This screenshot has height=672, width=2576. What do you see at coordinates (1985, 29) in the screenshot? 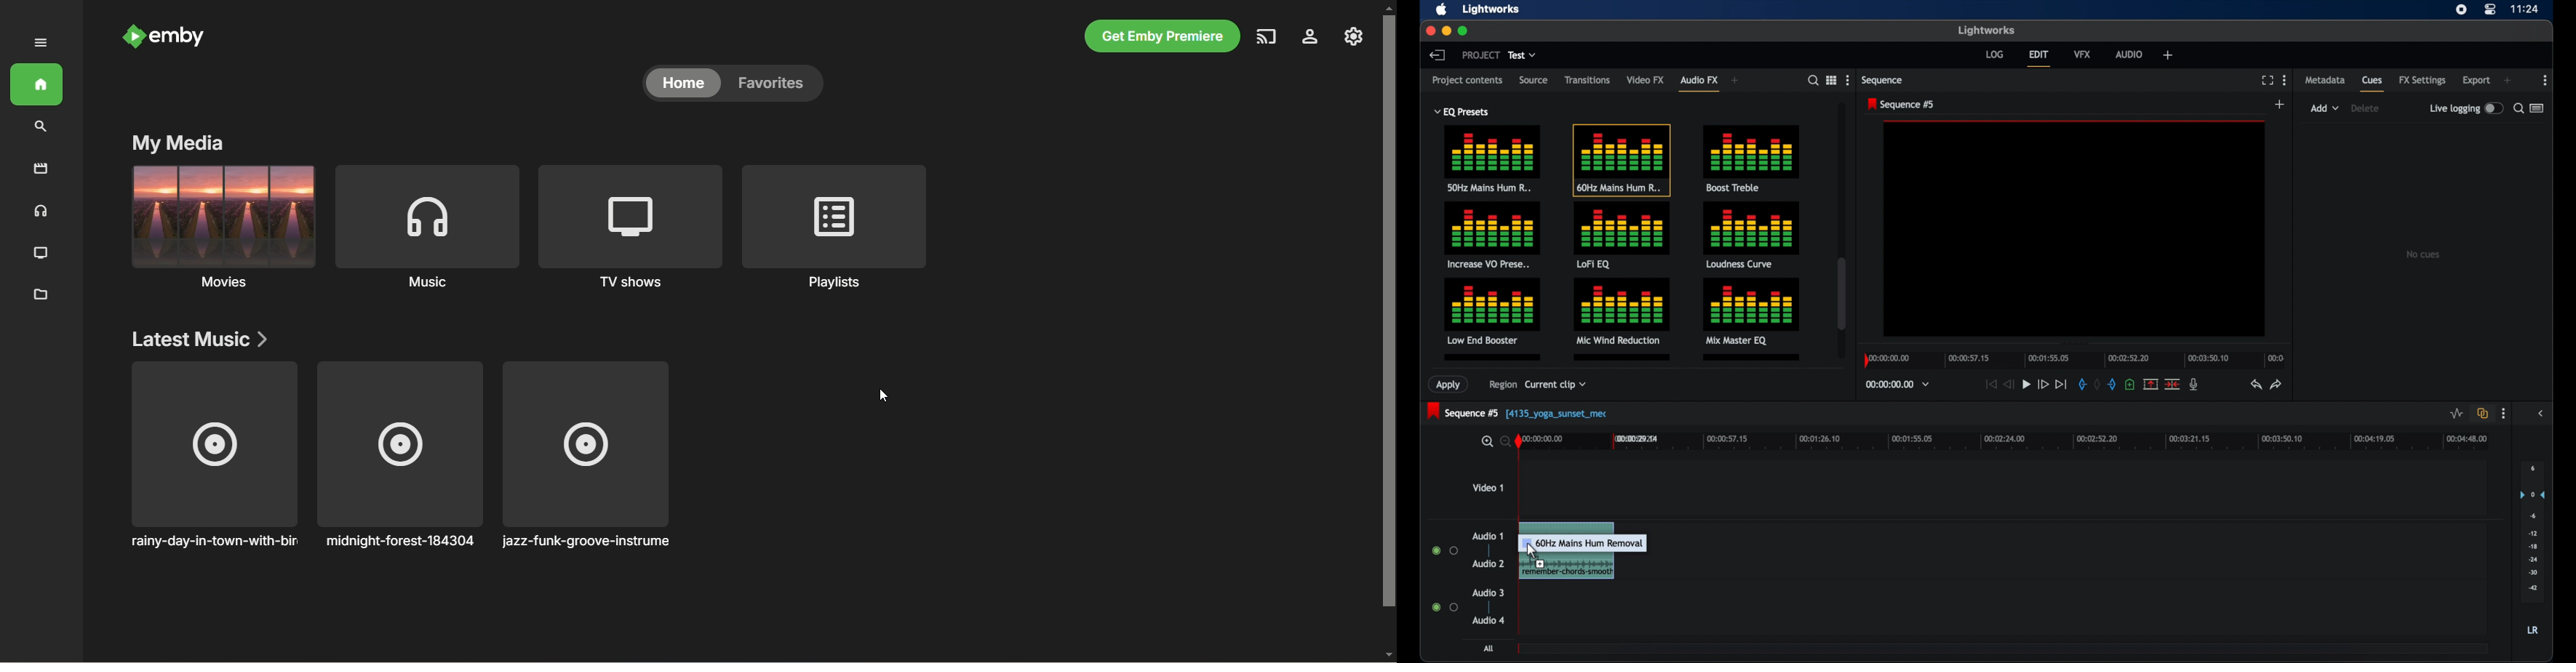
I see `lightworks` at bounding box center [1985, 29].